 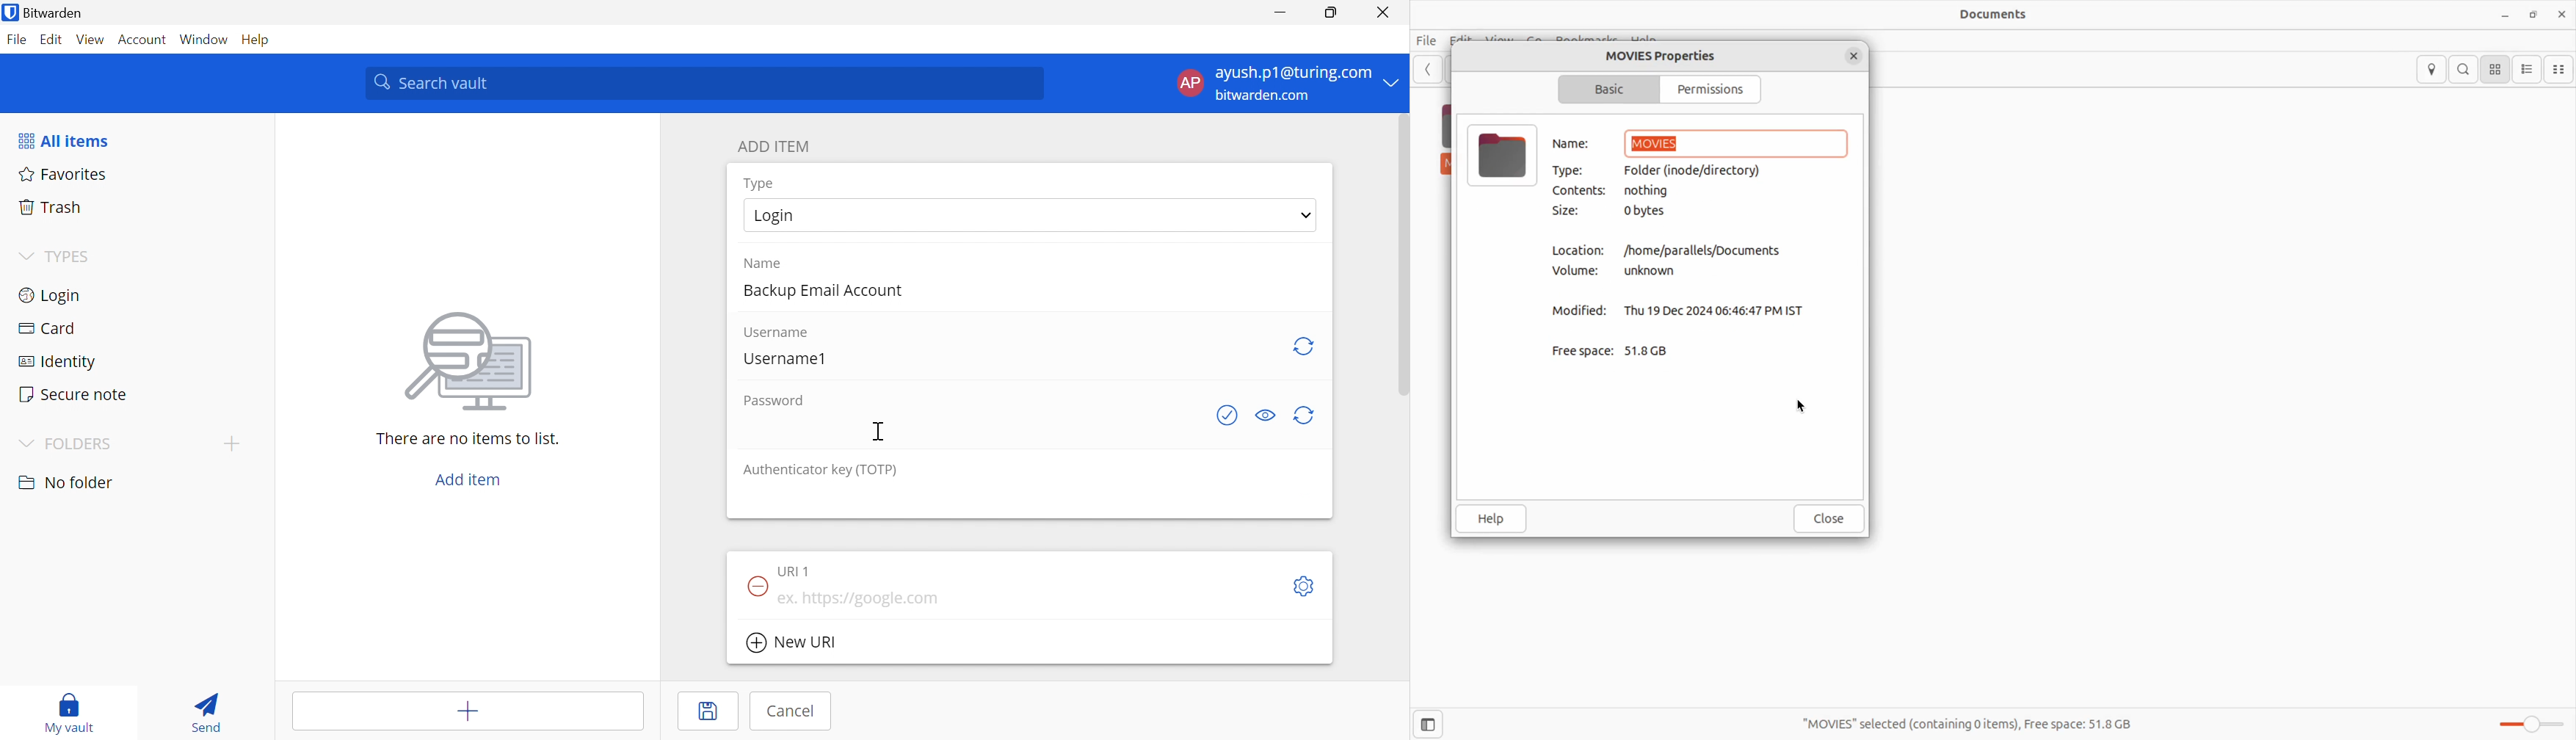 I want to click on bitwarden.com, so click(x=1266, y=96).